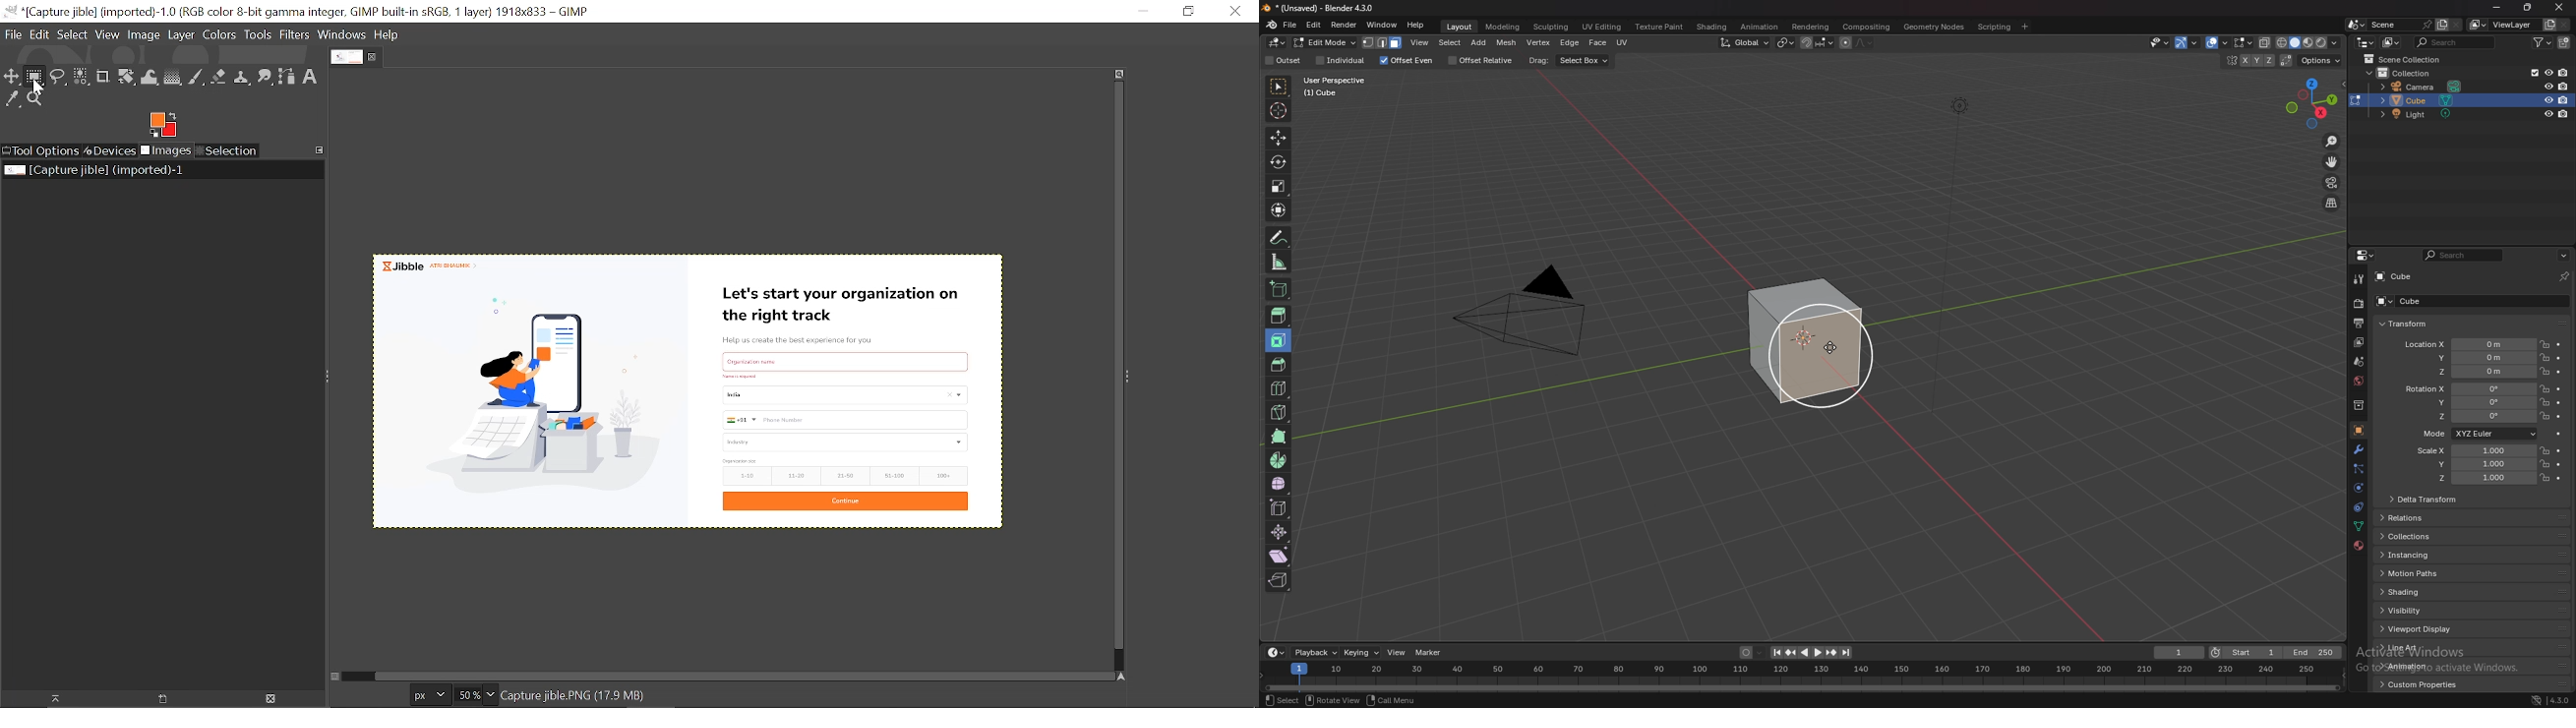 This screenshot has width=2576, height=728. I want to click on edge, so click(1570, 43).